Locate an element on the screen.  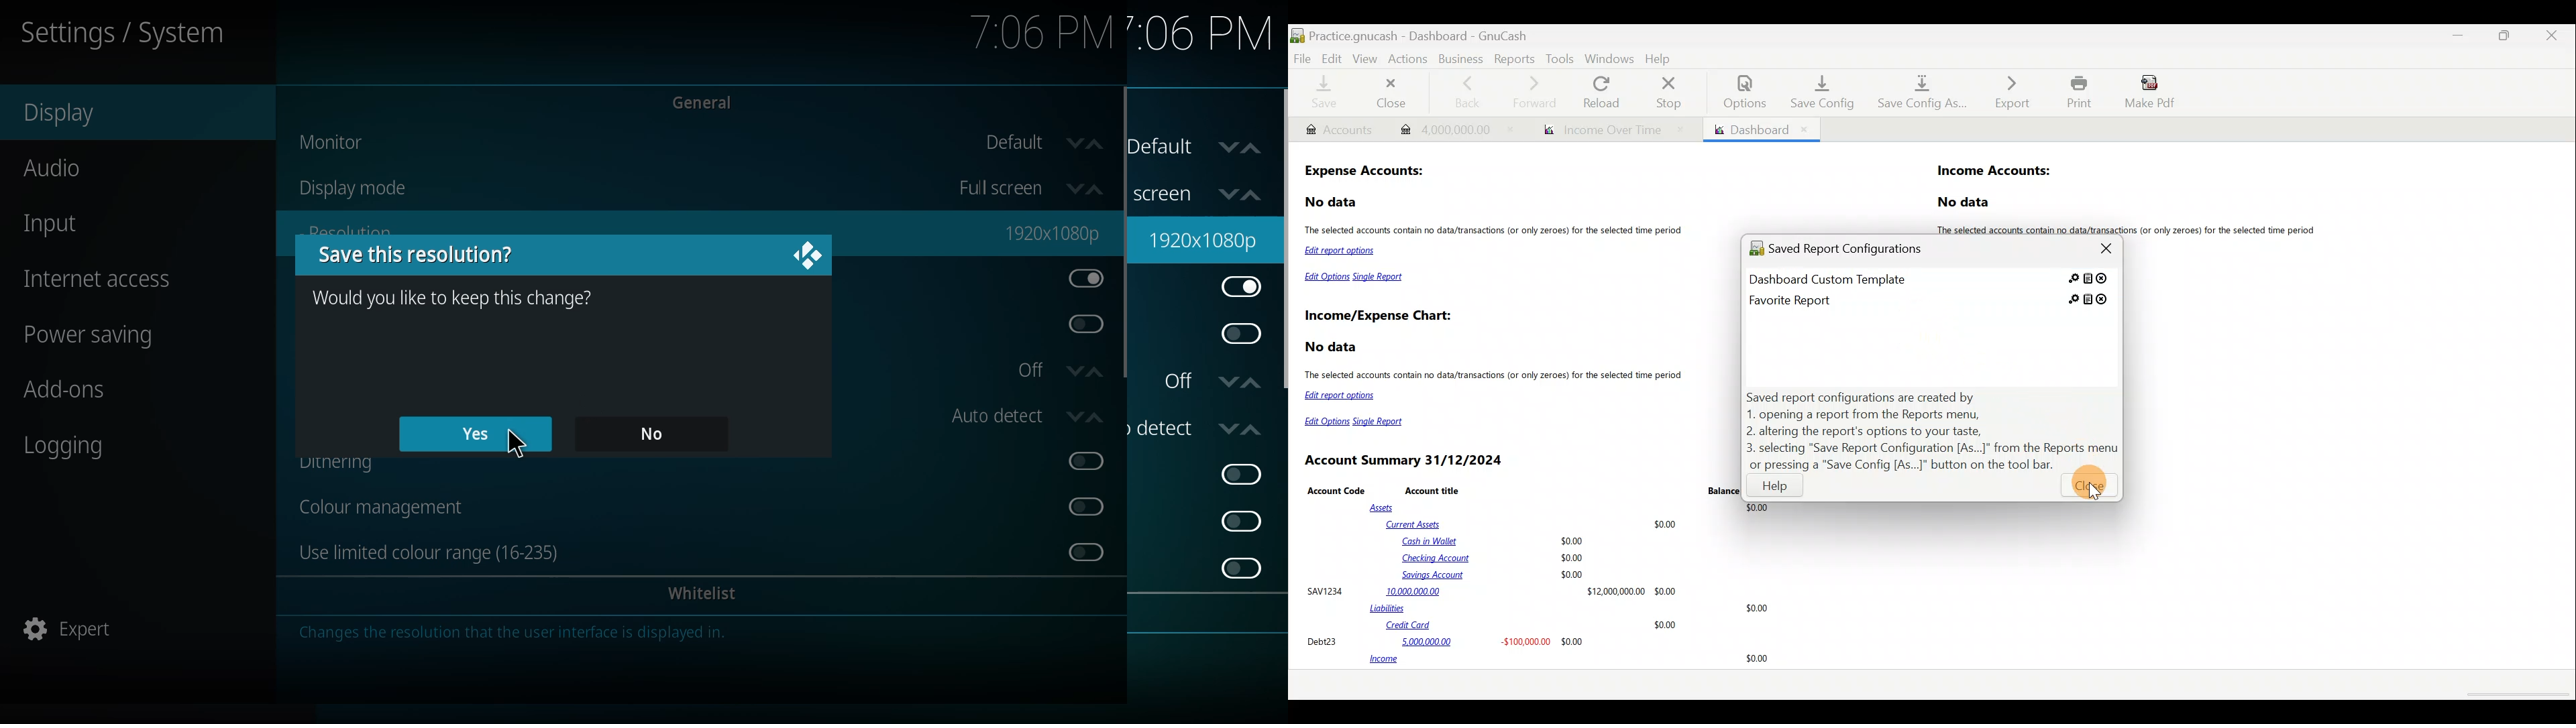
Back is located at coordinates (1466, 90).